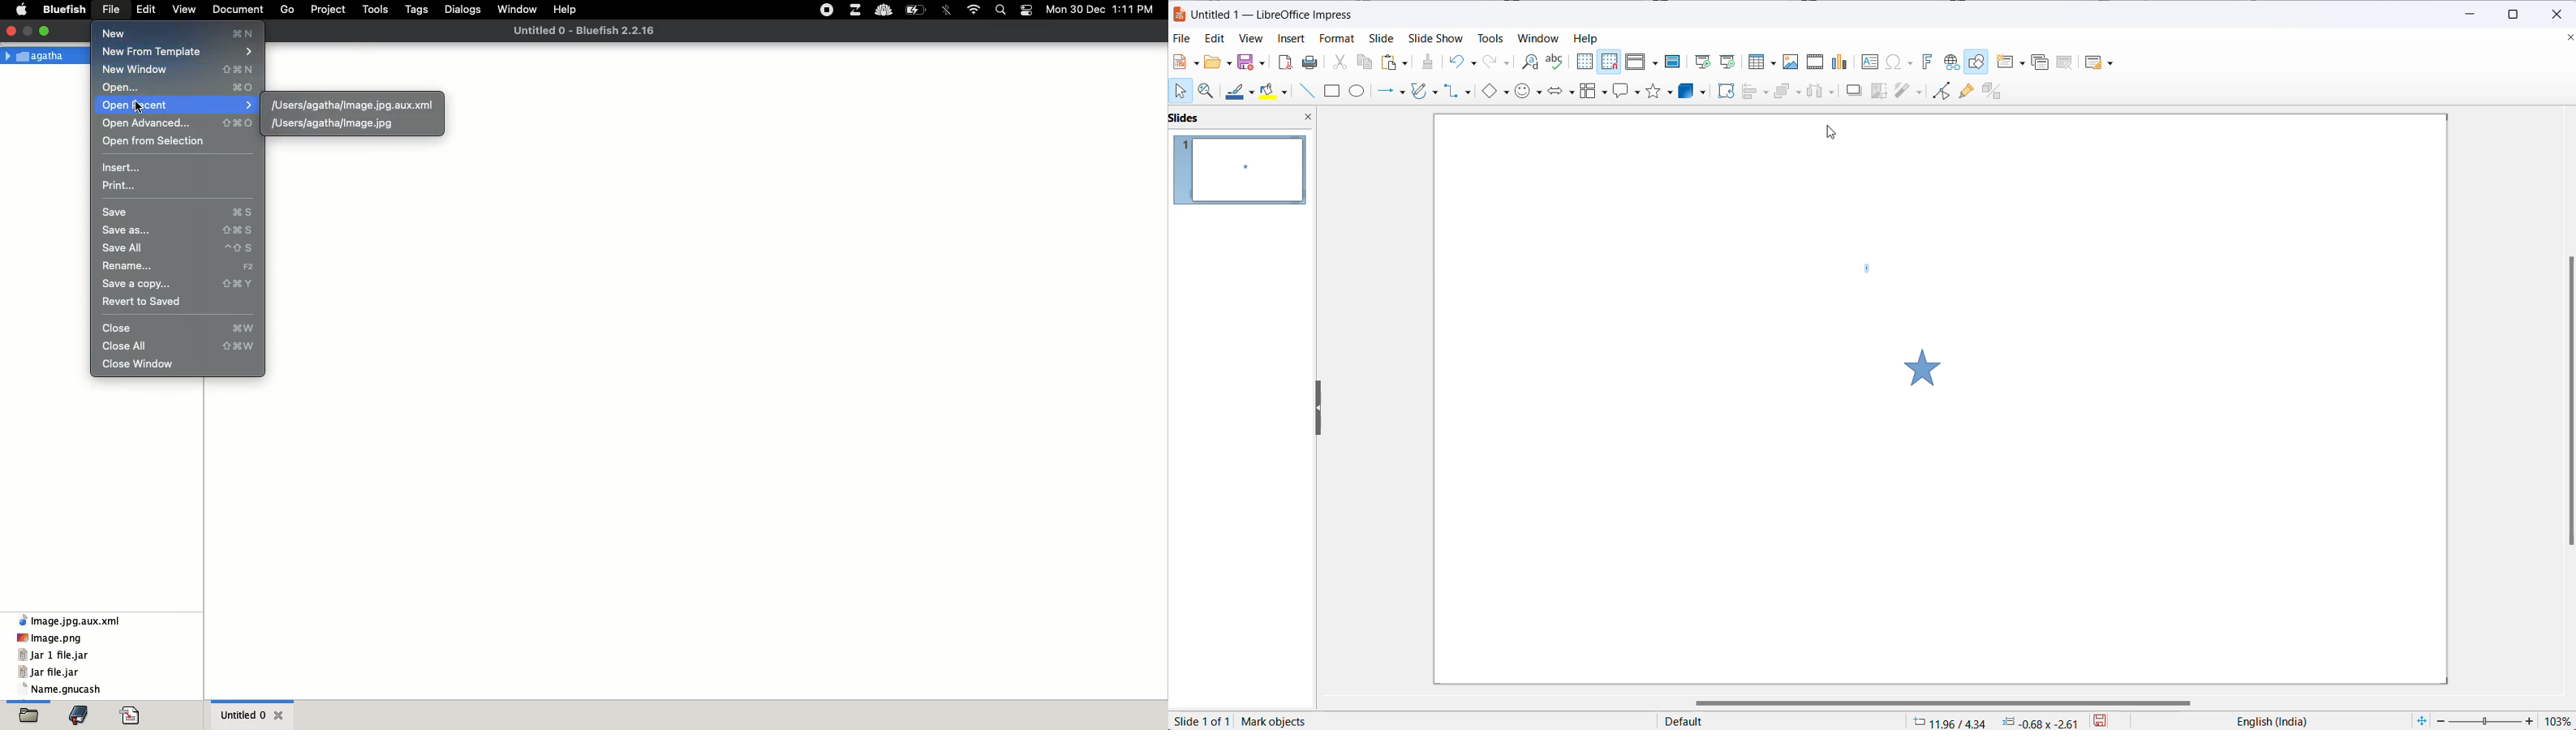 This screenshot has height=756, width=2576. What do you see at coordinates (1208, 90) in the screenshot?
I see `zoom and pan` at bounding box center [1208, 90].